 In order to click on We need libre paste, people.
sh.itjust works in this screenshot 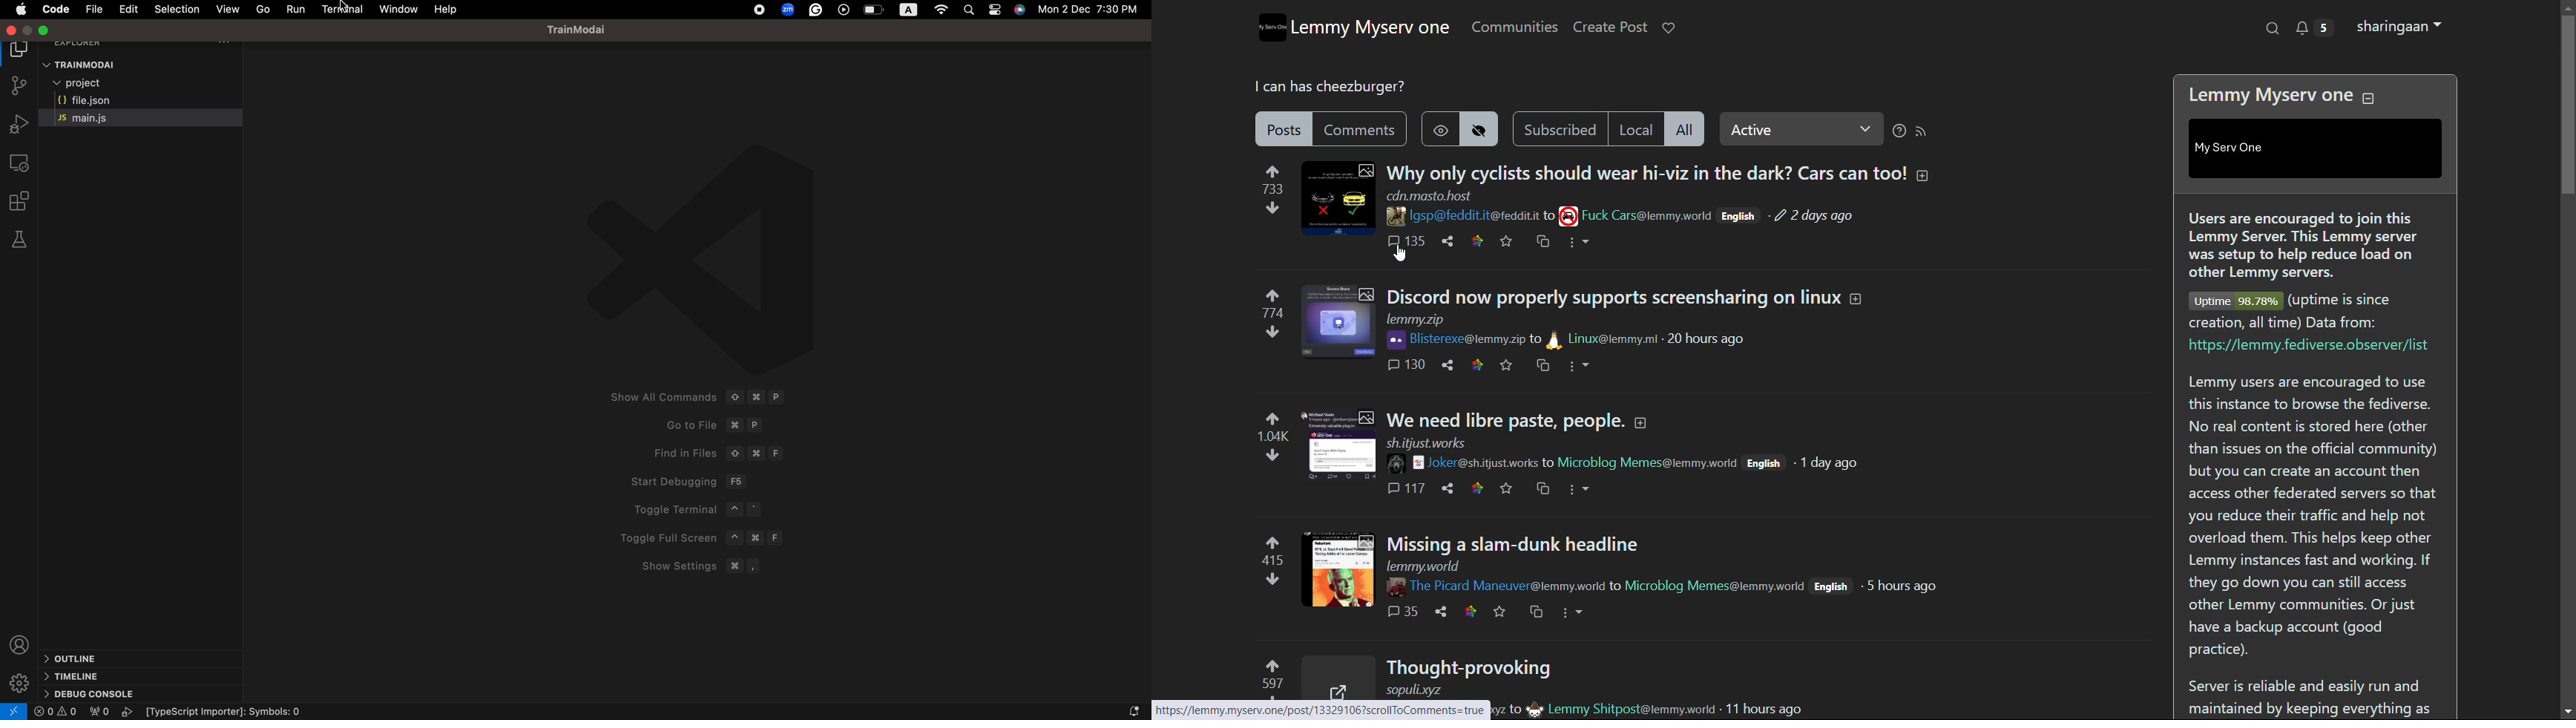, I will do `click(1505, 429)`.